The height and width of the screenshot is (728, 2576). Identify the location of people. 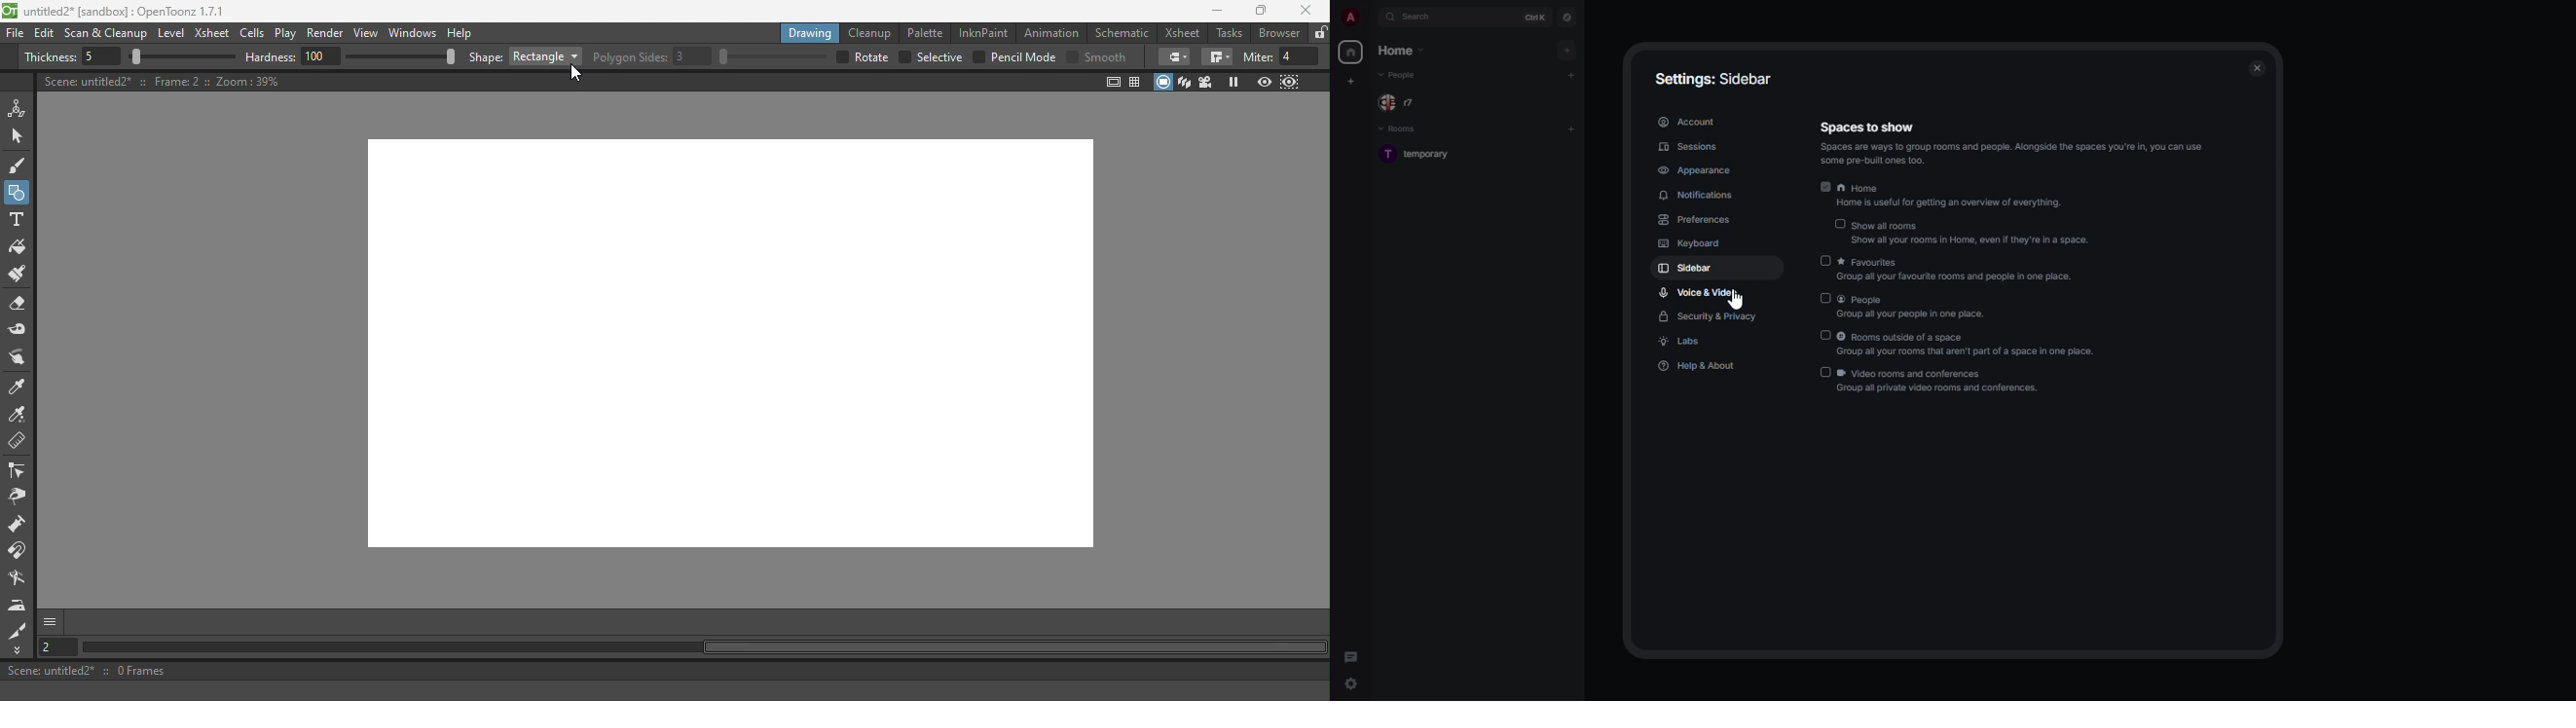
(1400, 77).